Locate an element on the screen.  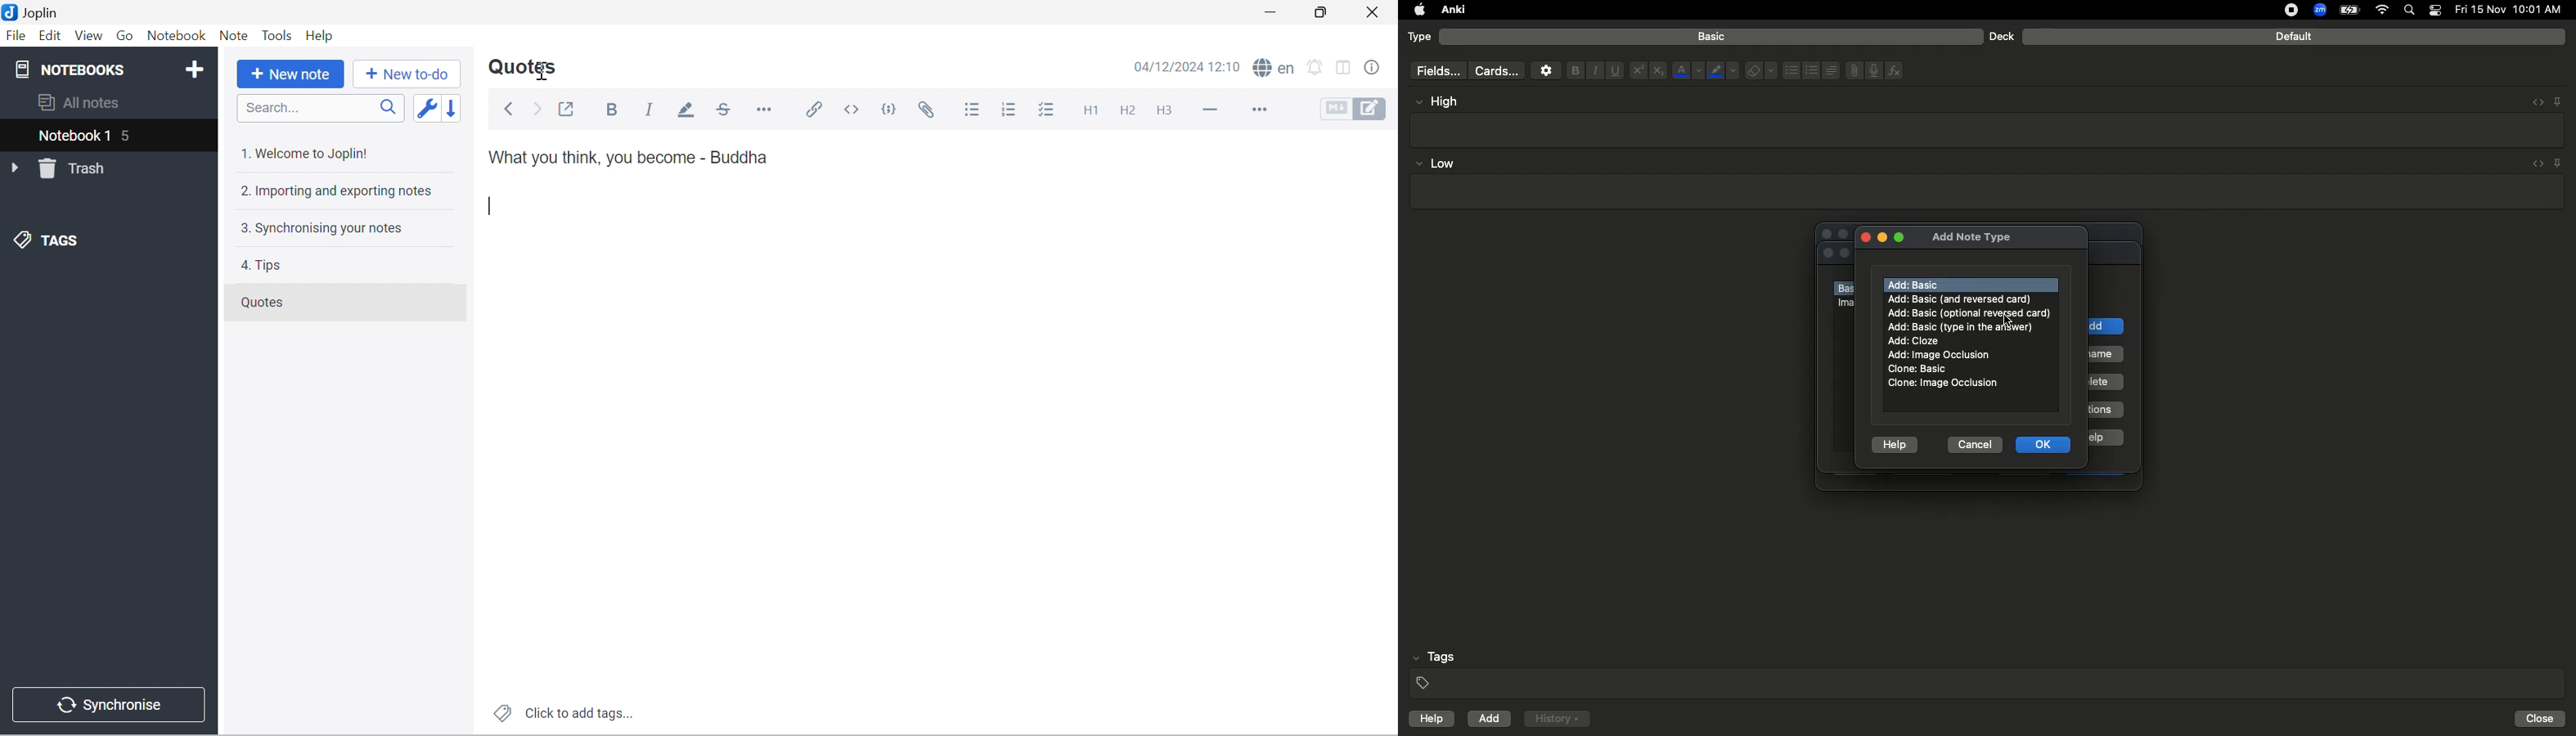
Synchronise is located at coordinates (113, 707).